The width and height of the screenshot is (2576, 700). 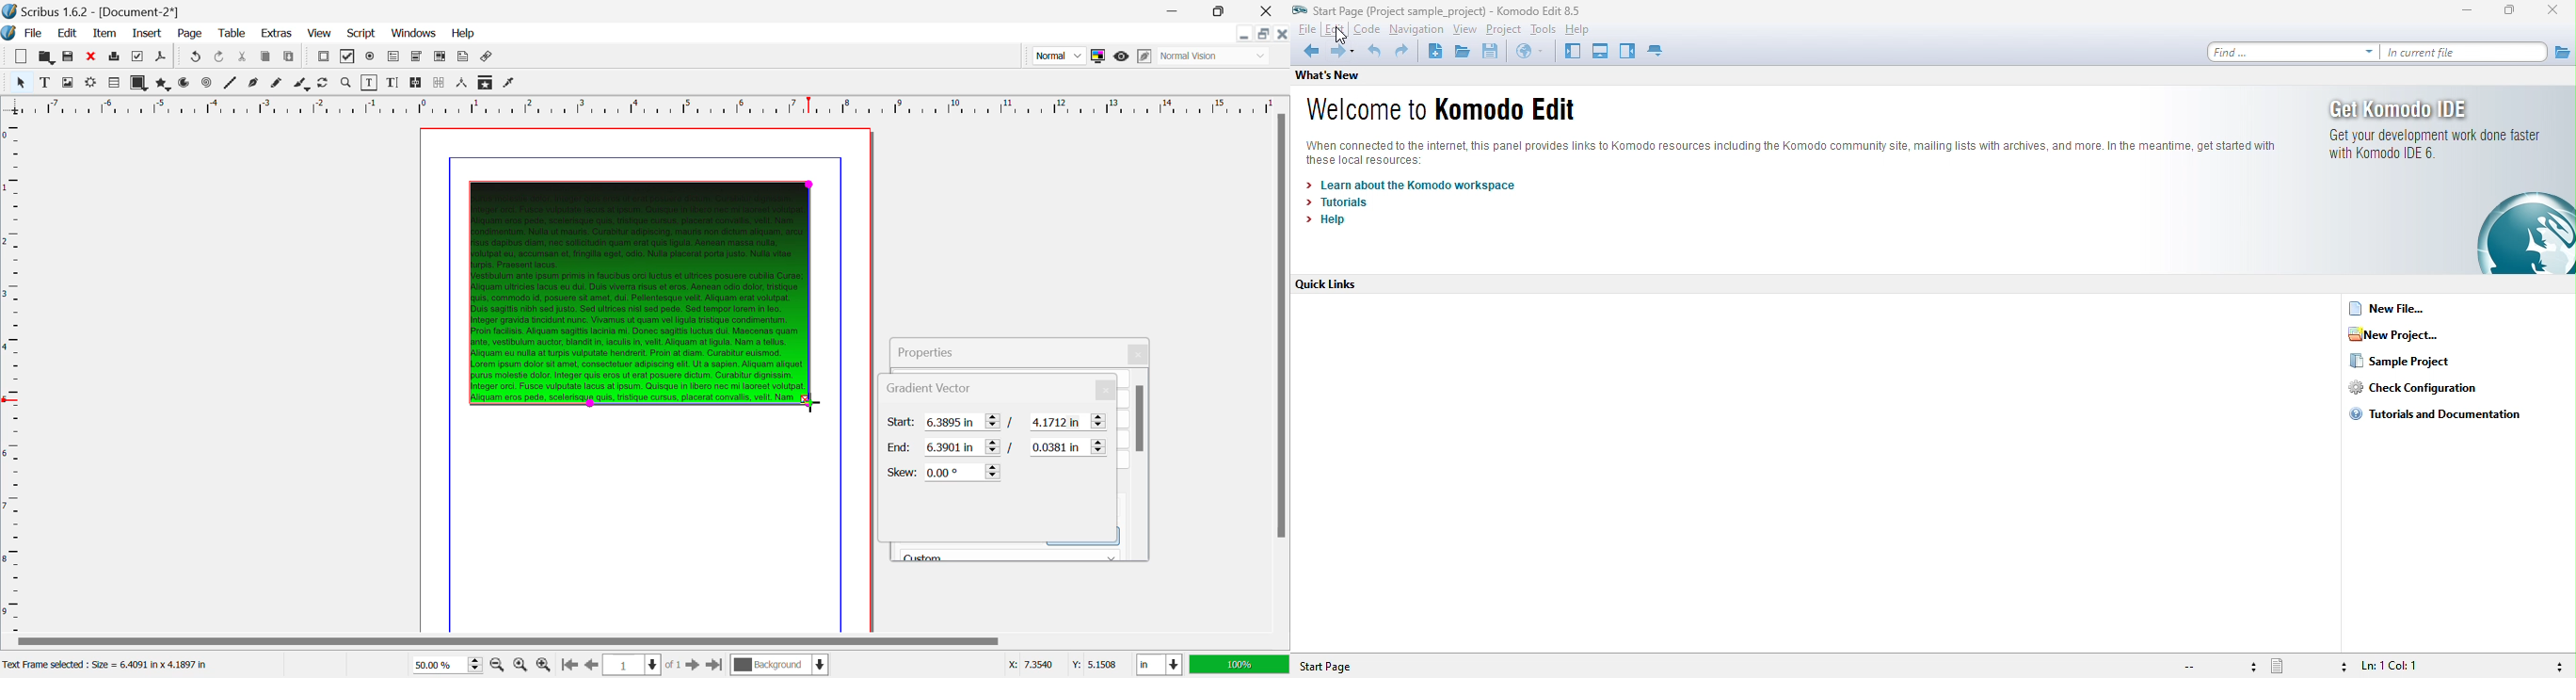 What do you see at coordinates (138, 83) in the screenshot?
I see `Shapes` at bounding box center [138, 83].